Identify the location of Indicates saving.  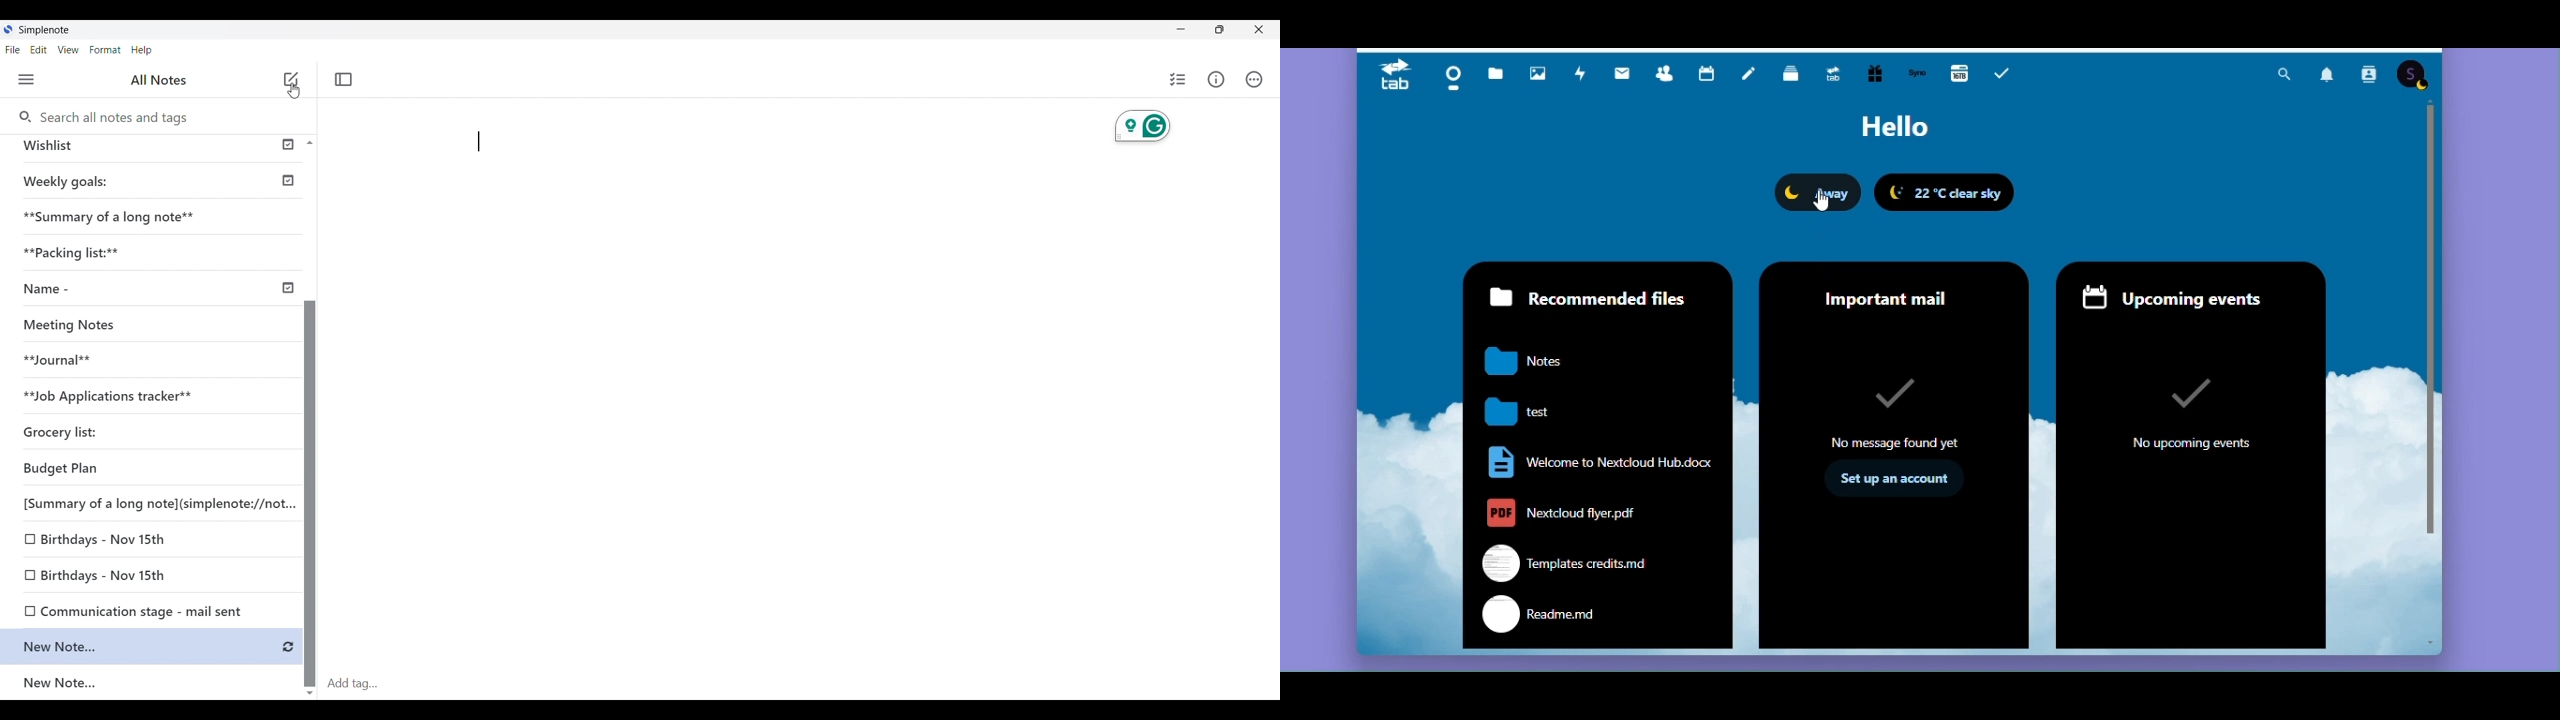
(288, 647).